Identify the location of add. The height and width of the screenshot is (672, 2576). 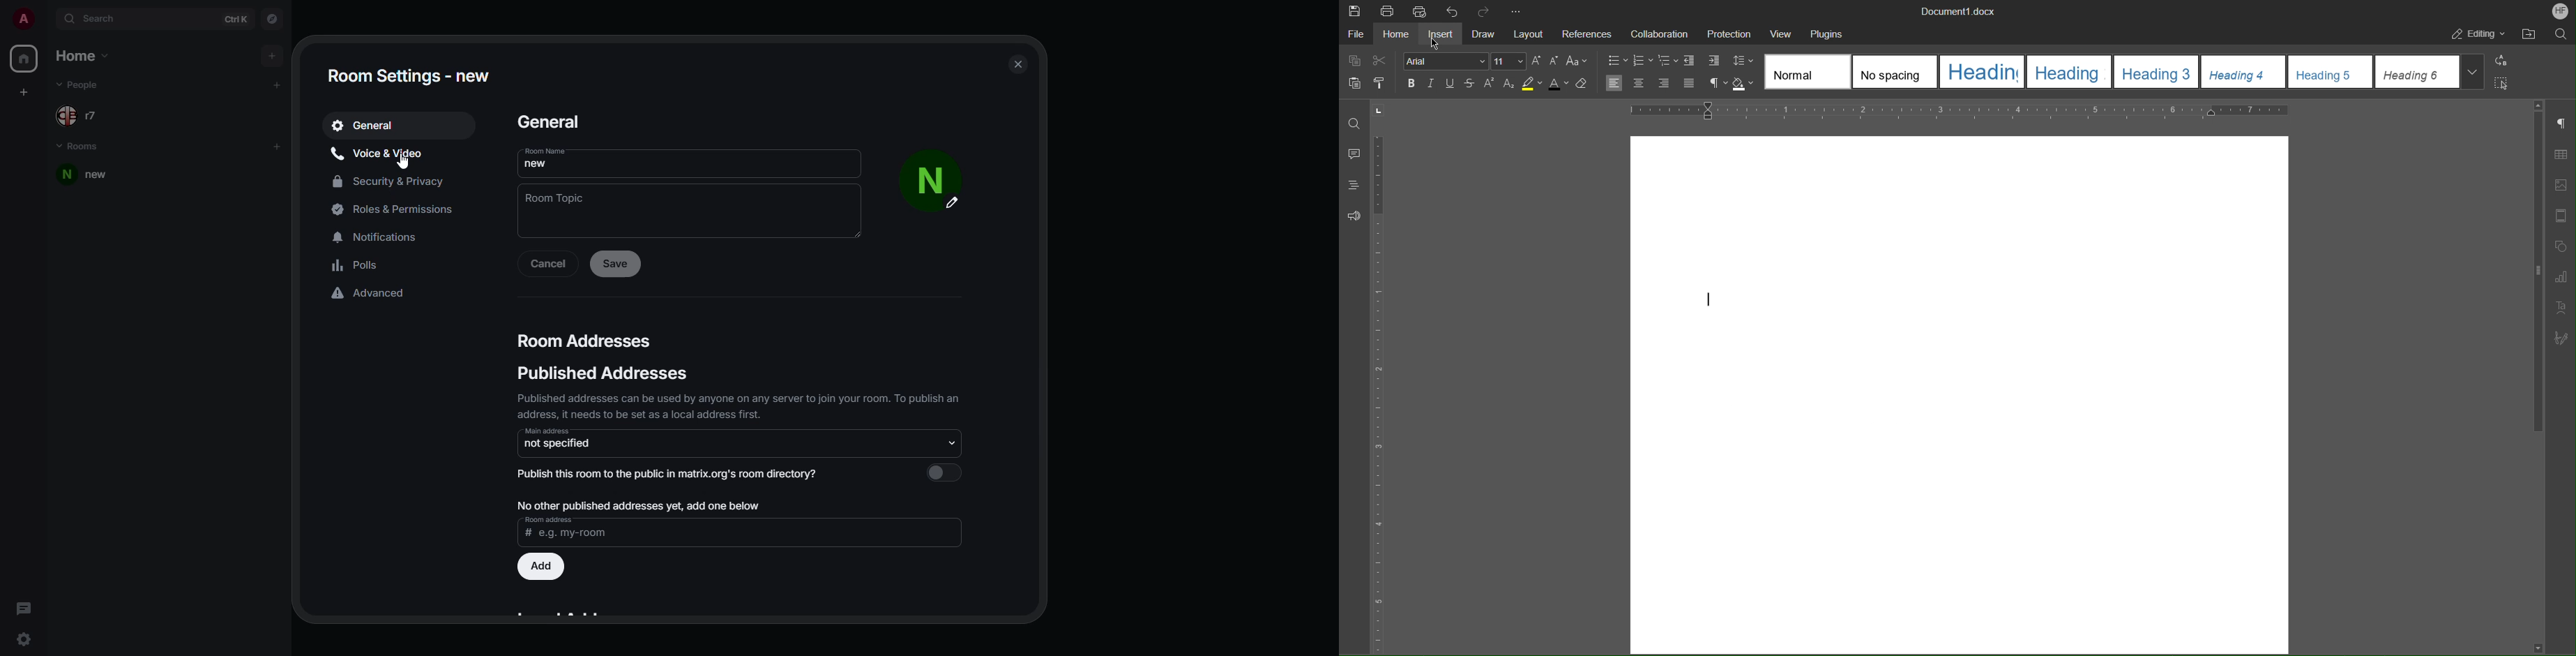
(278, 84).